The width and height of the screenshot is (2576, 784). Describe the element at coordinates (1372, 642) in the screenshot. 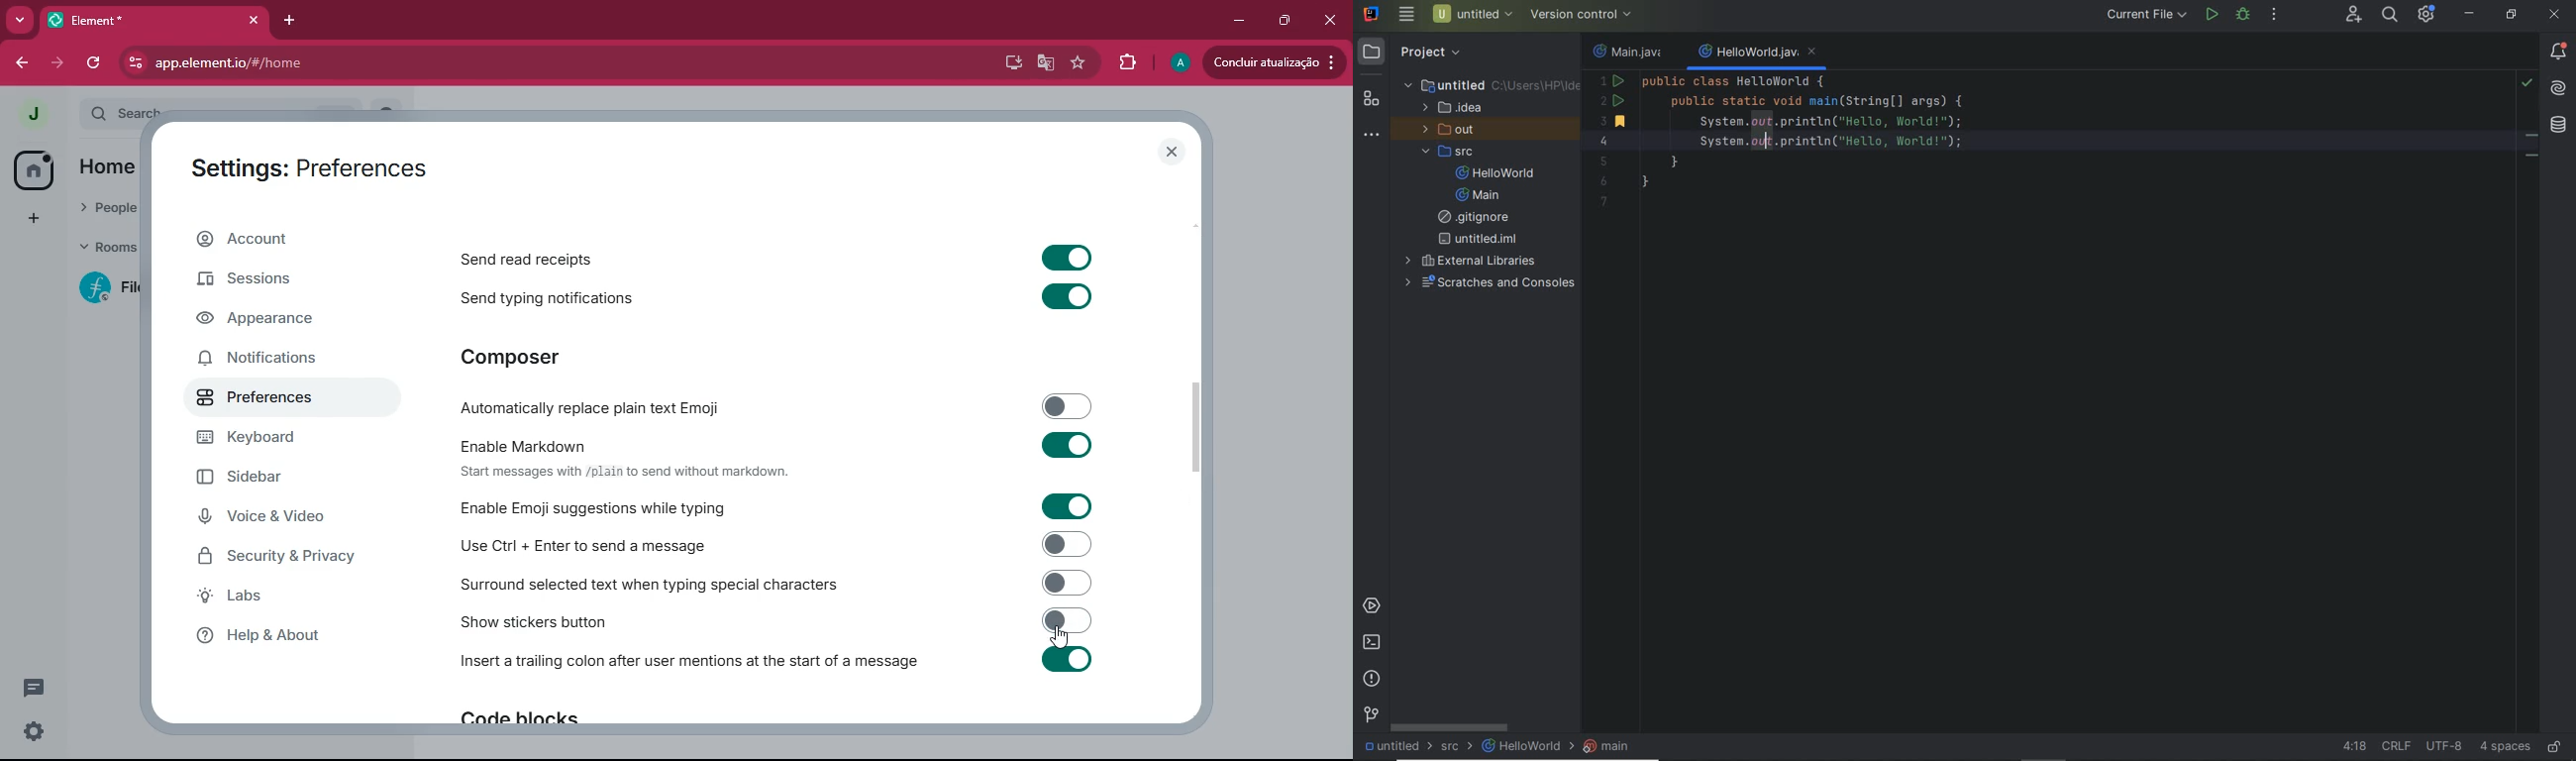

I see `terminal` at that location.